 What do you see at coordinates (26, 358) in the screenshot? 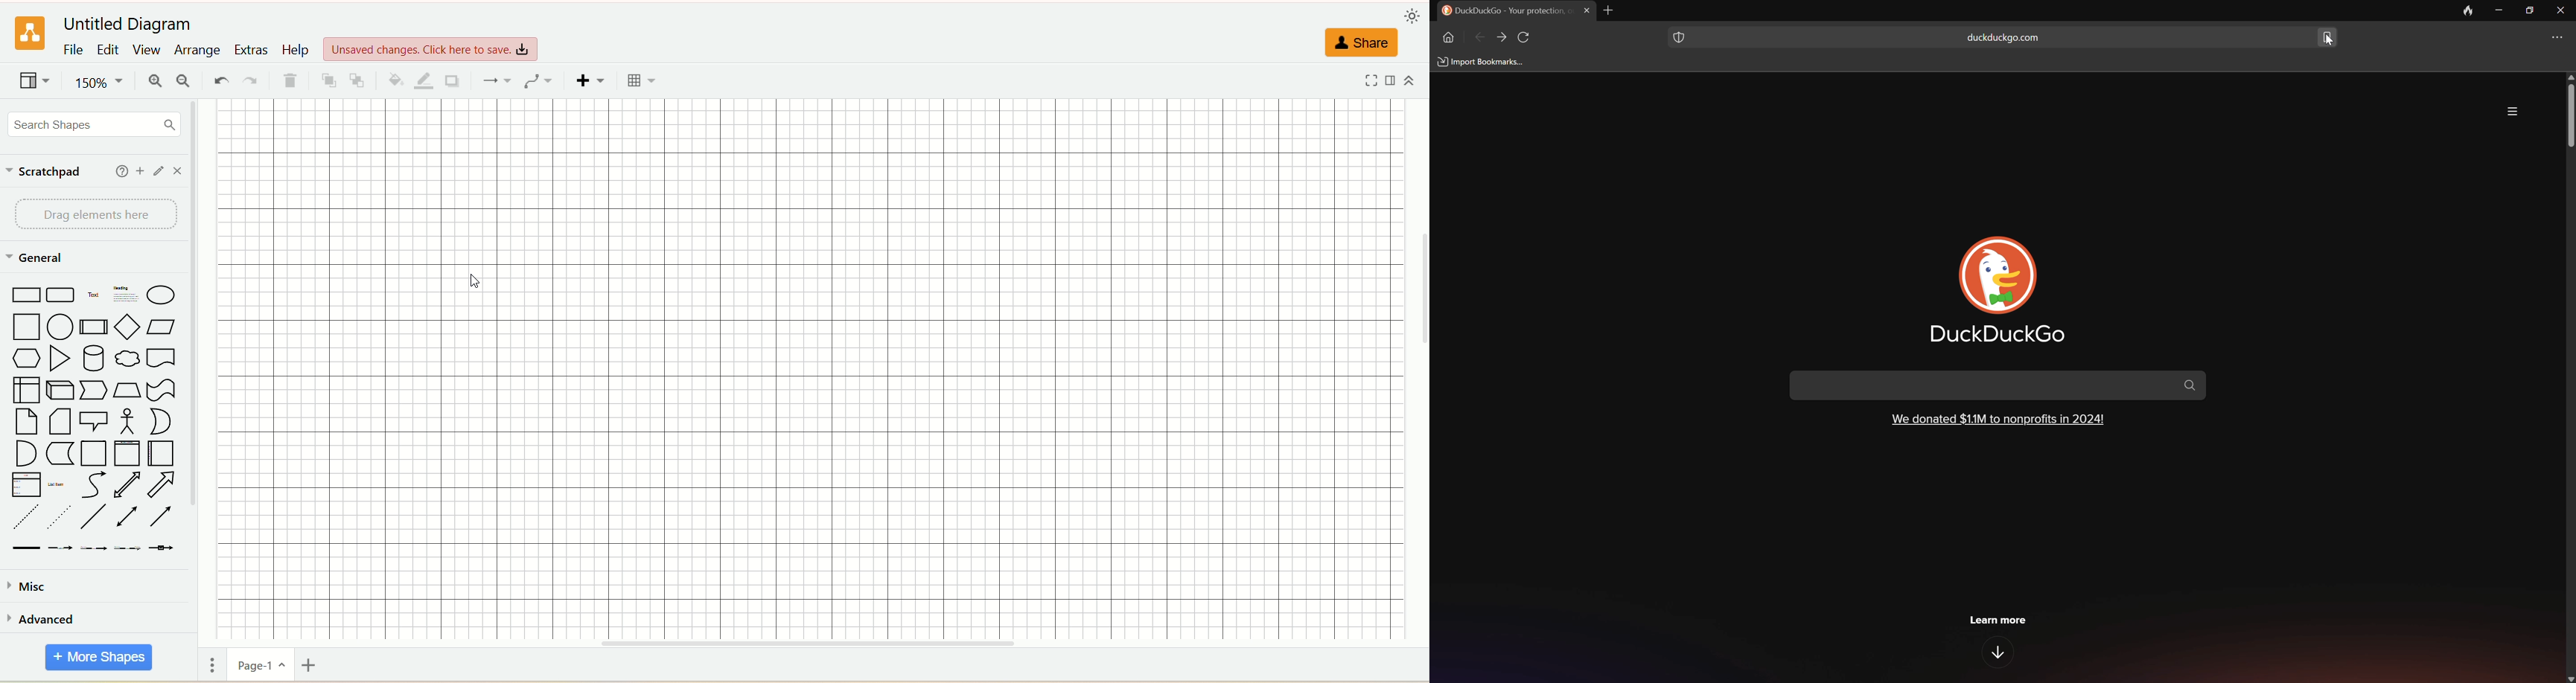
I see `hexagon` at bounding box center [26, 358].